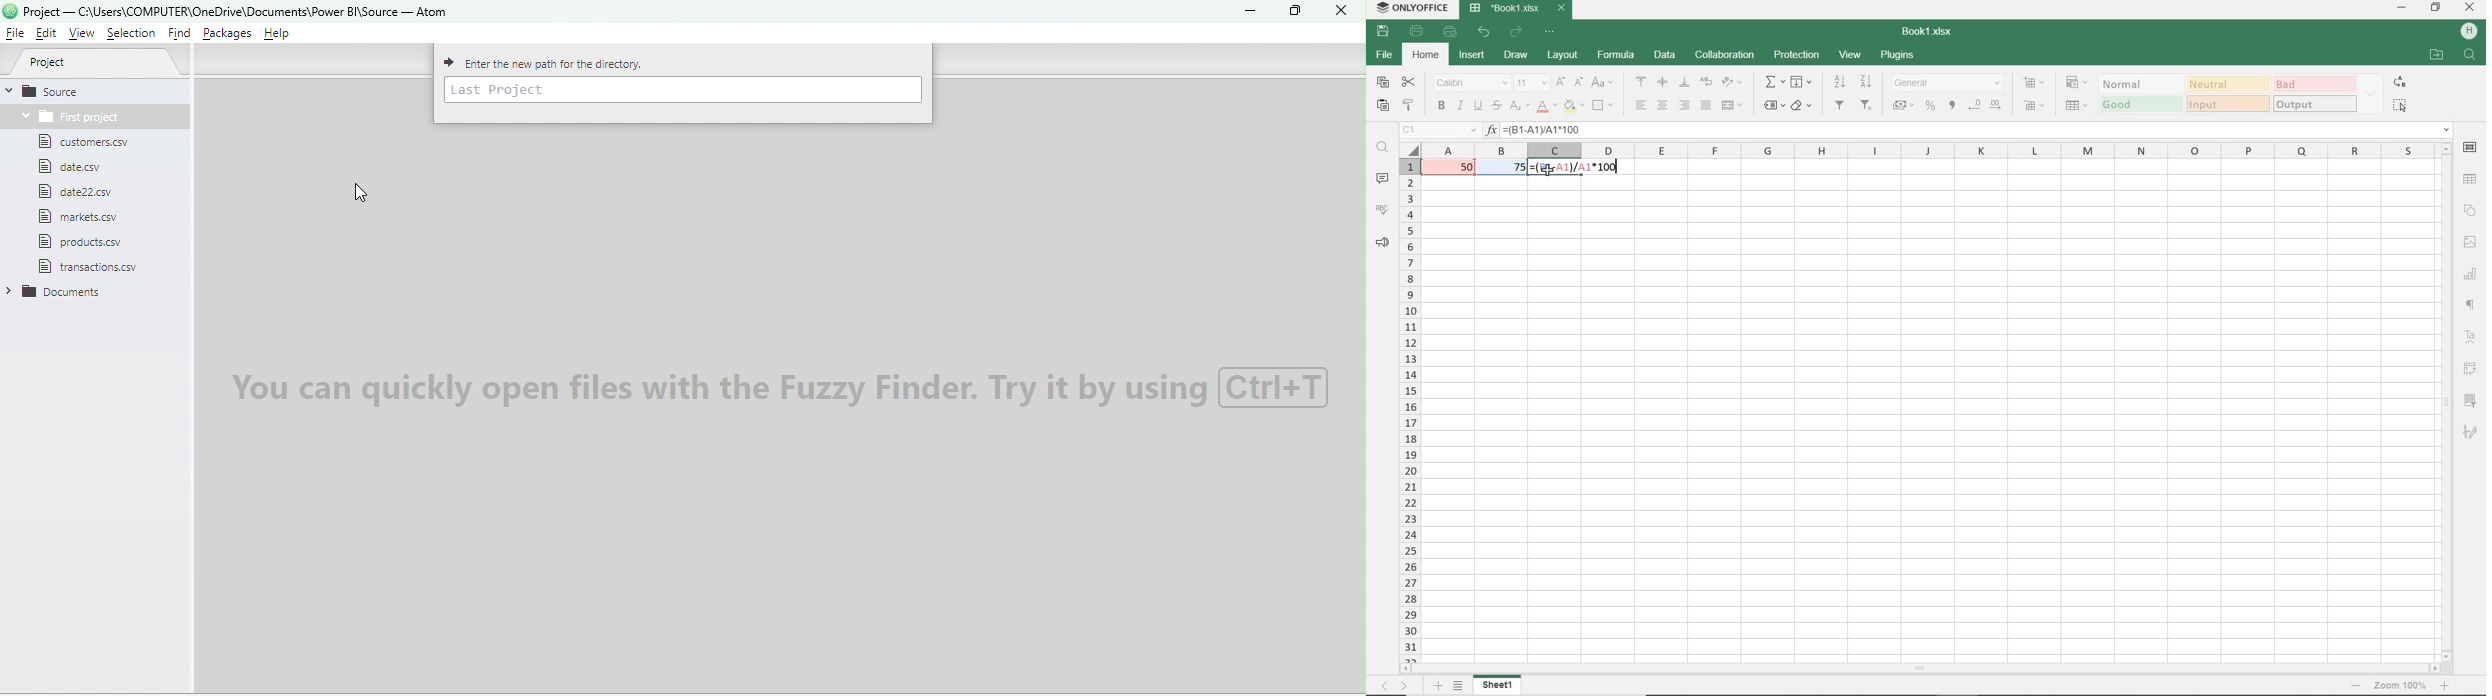 Image resolution: width=2492 pixels, height=700 pixels. I want to click on cell settings, so click(2470, 148).